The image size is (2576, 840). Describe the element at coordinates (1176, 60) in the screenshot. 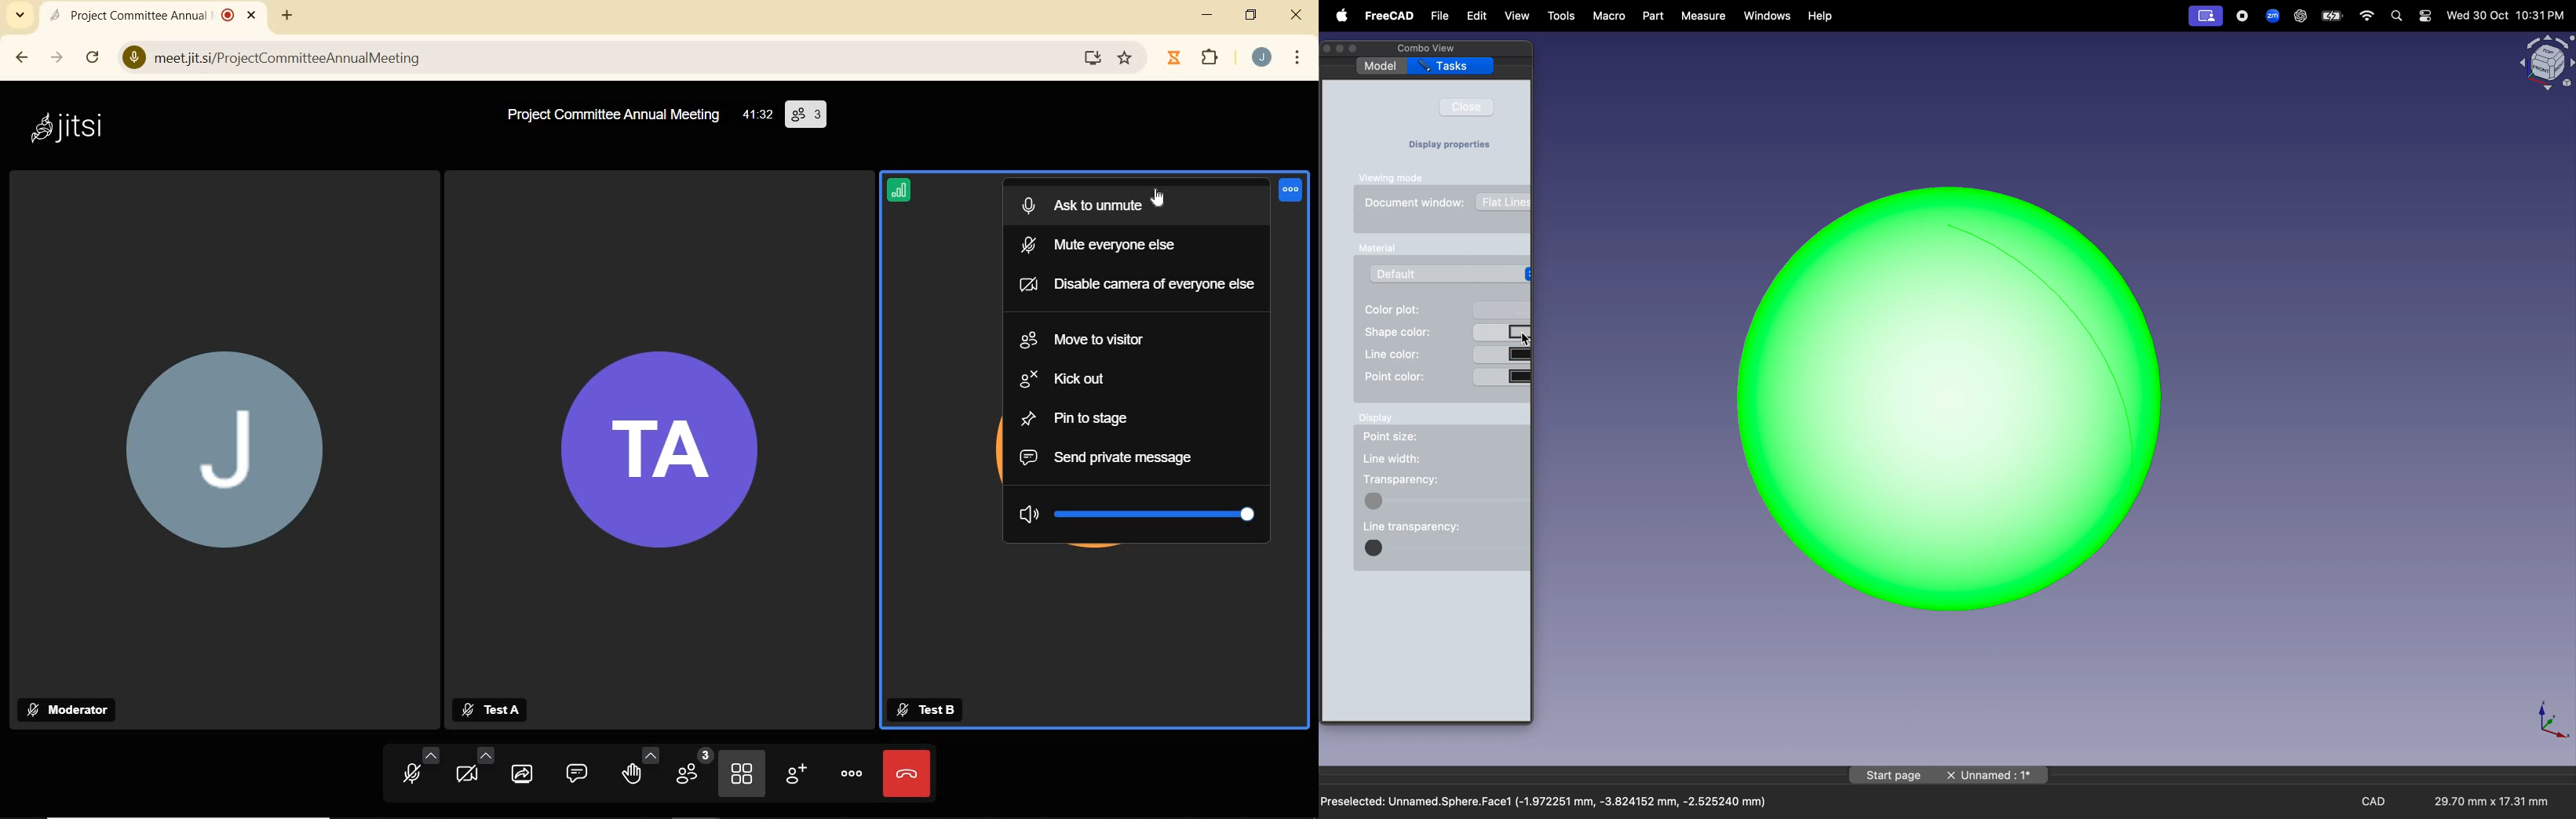

I see `Jibble` at that location.